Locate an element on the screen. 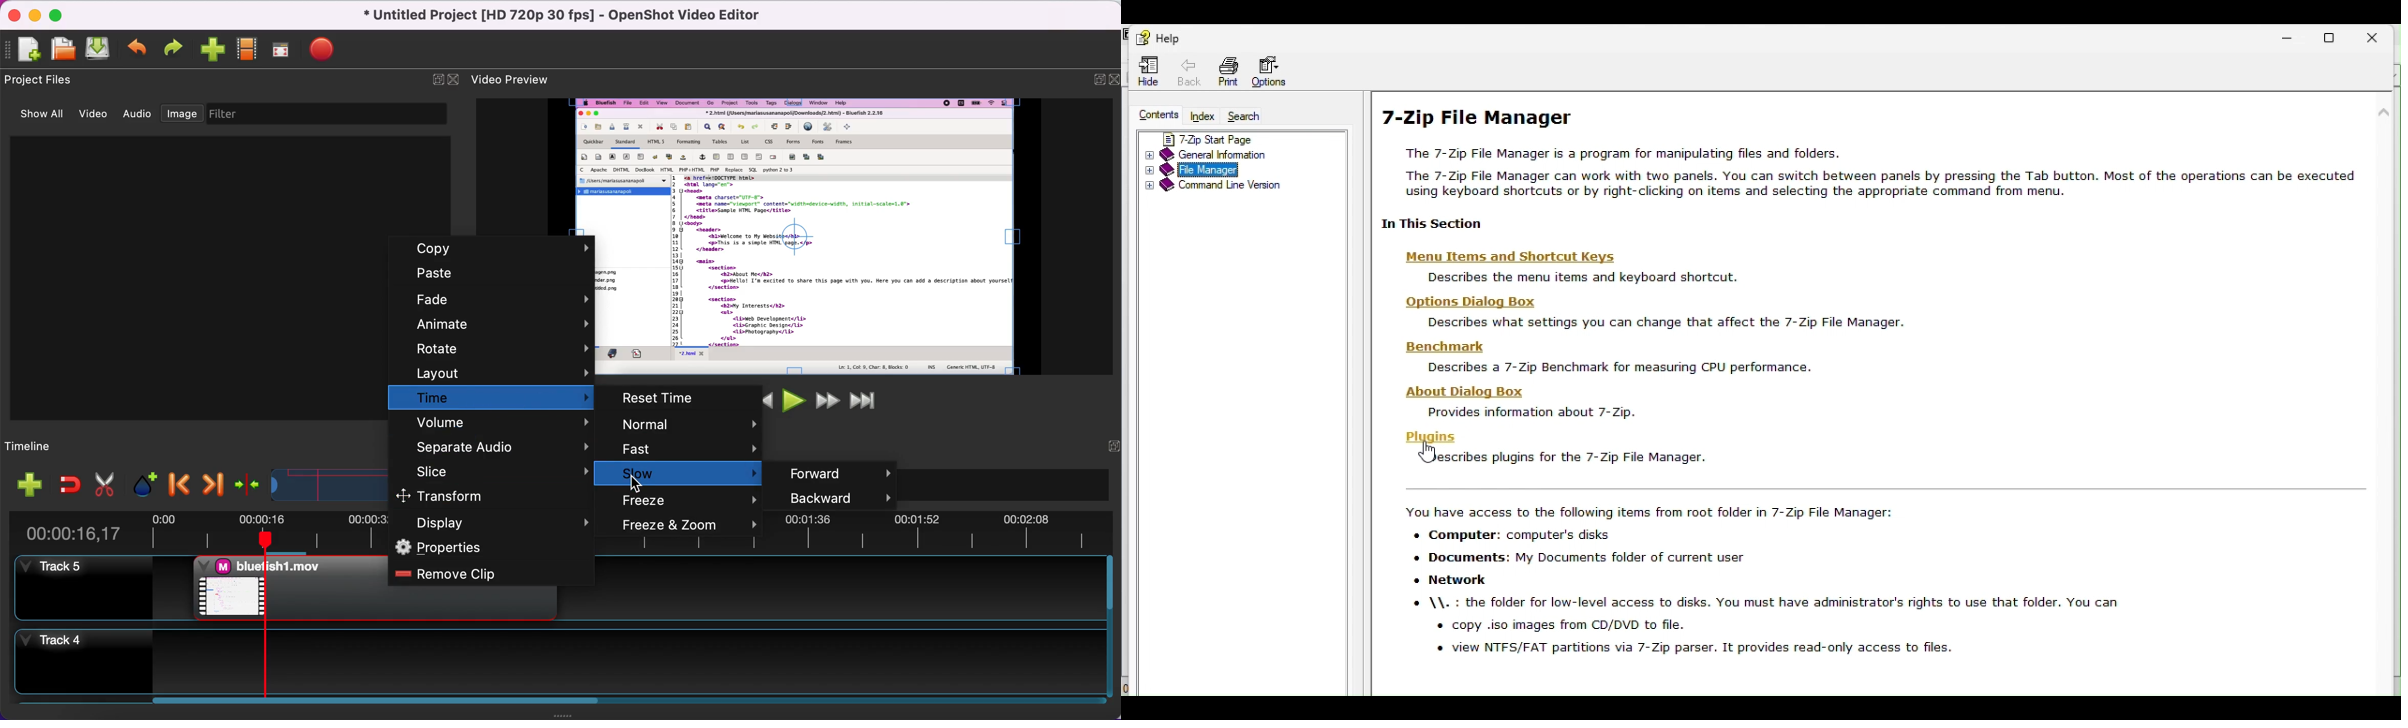  Index is located at coordinates (1204, 115).